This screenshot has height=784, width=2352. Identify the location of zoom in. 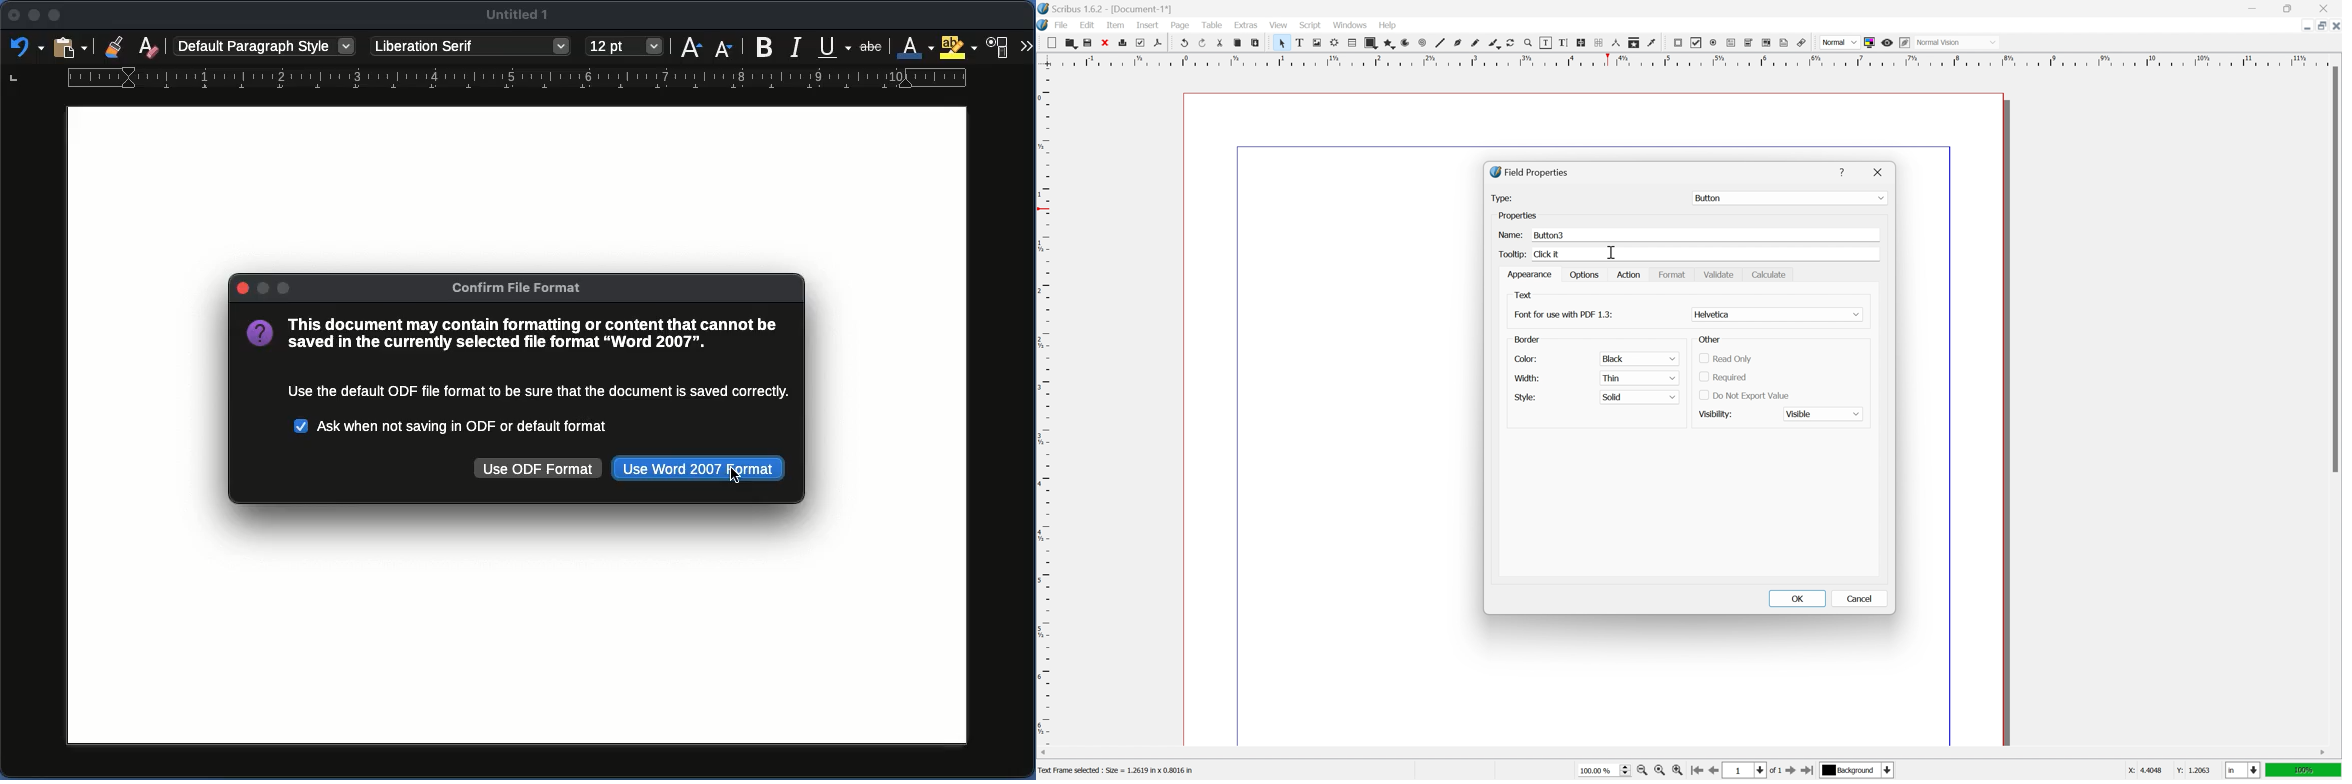
(1677, 772).